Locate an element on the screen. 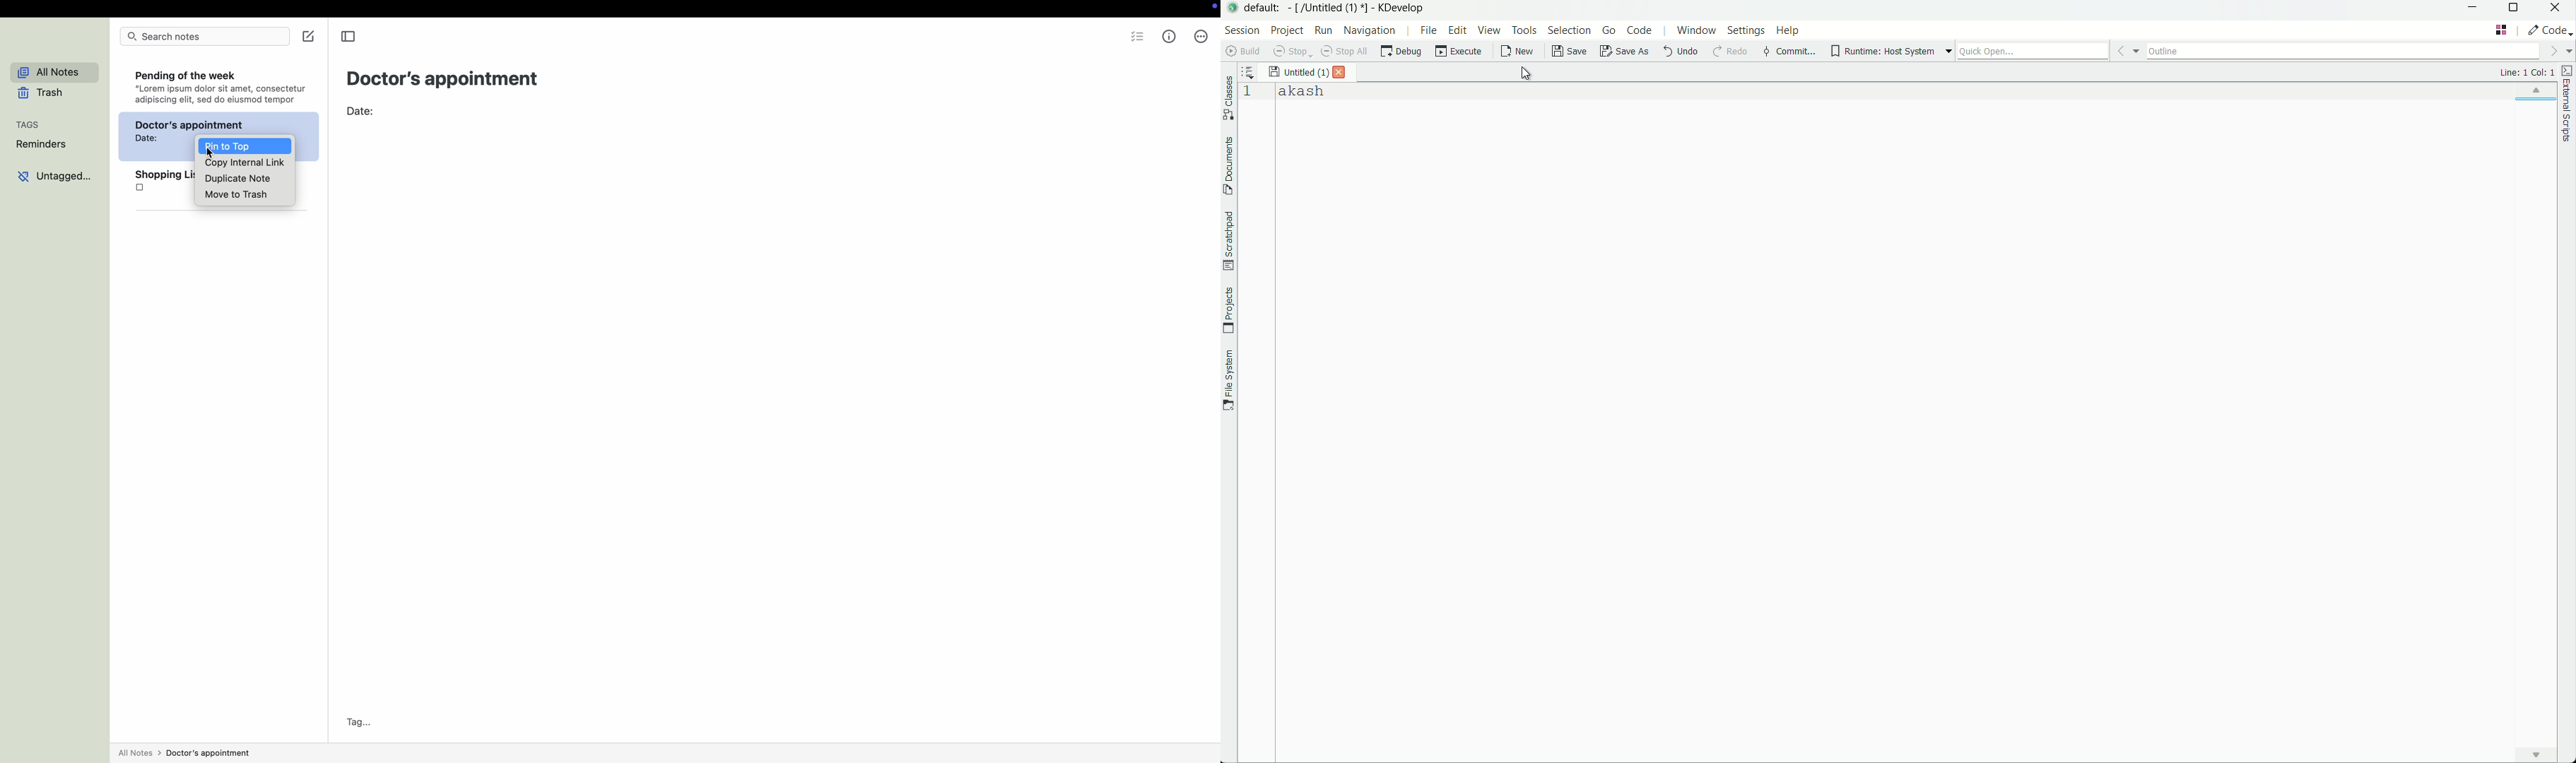  toggle sidebar is located at coordinates (350, 37).